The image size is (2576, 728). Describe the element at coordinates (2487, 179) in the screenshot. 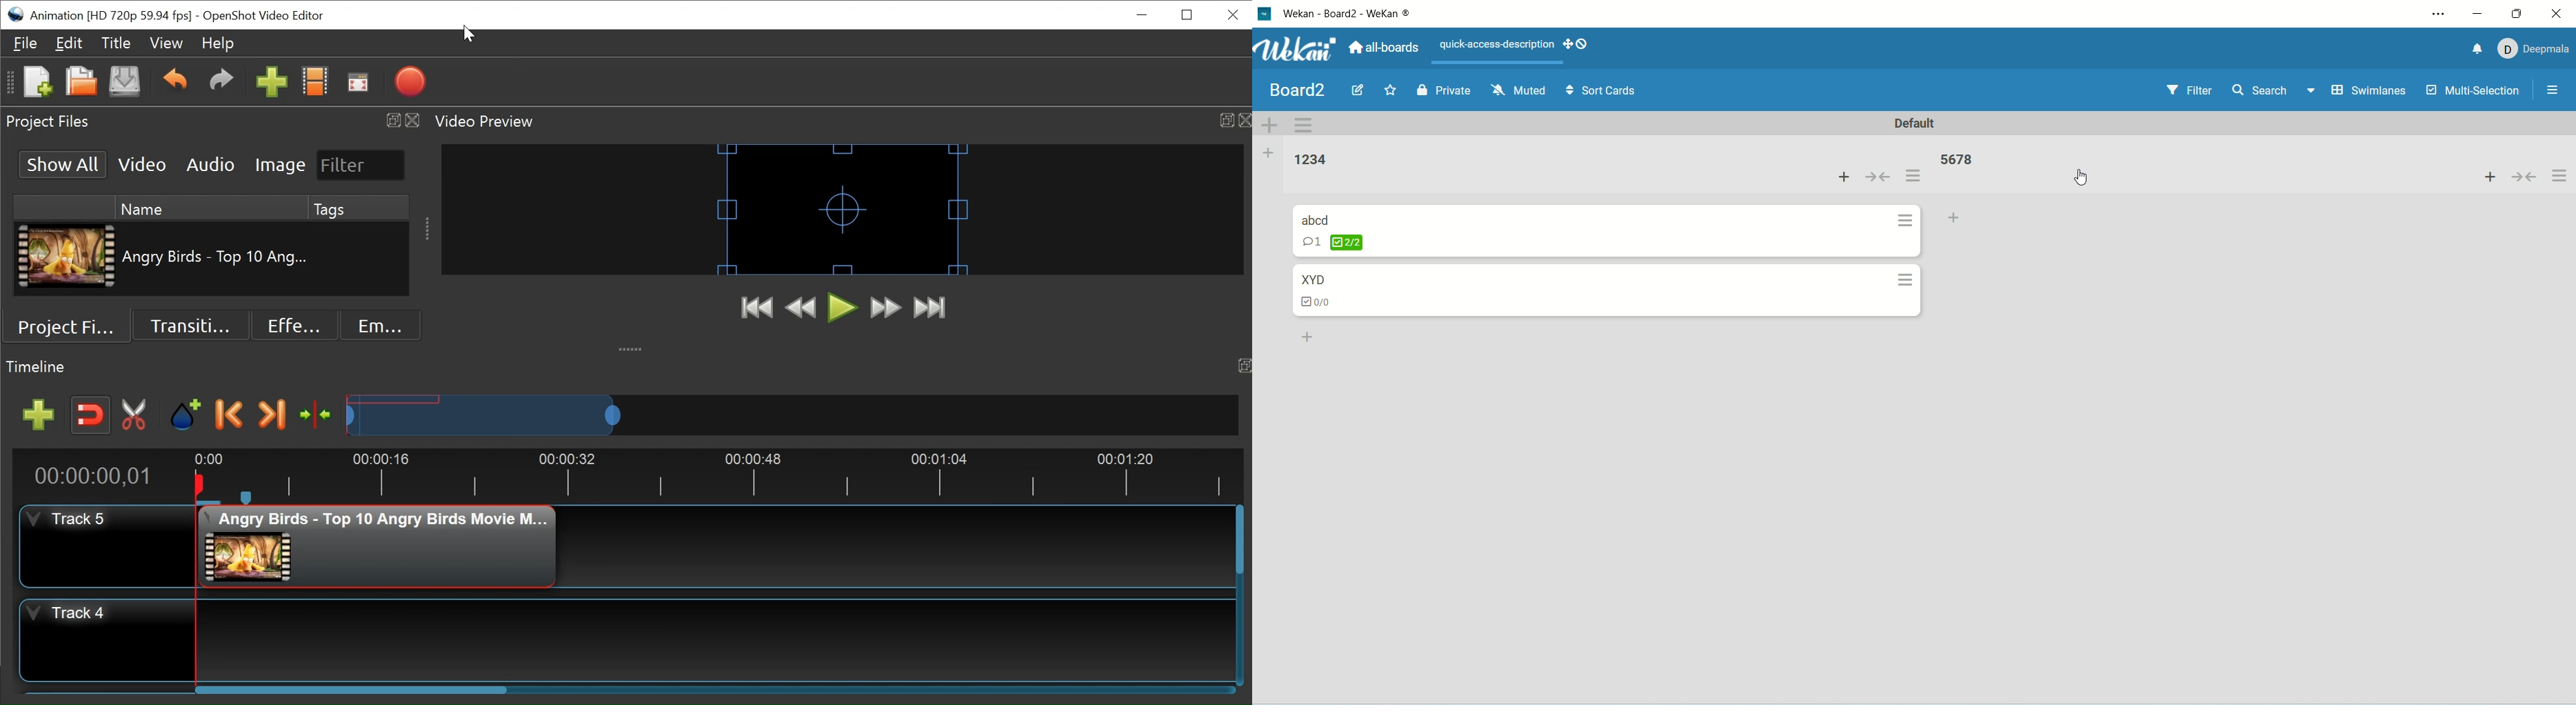

I see `add` at that location.